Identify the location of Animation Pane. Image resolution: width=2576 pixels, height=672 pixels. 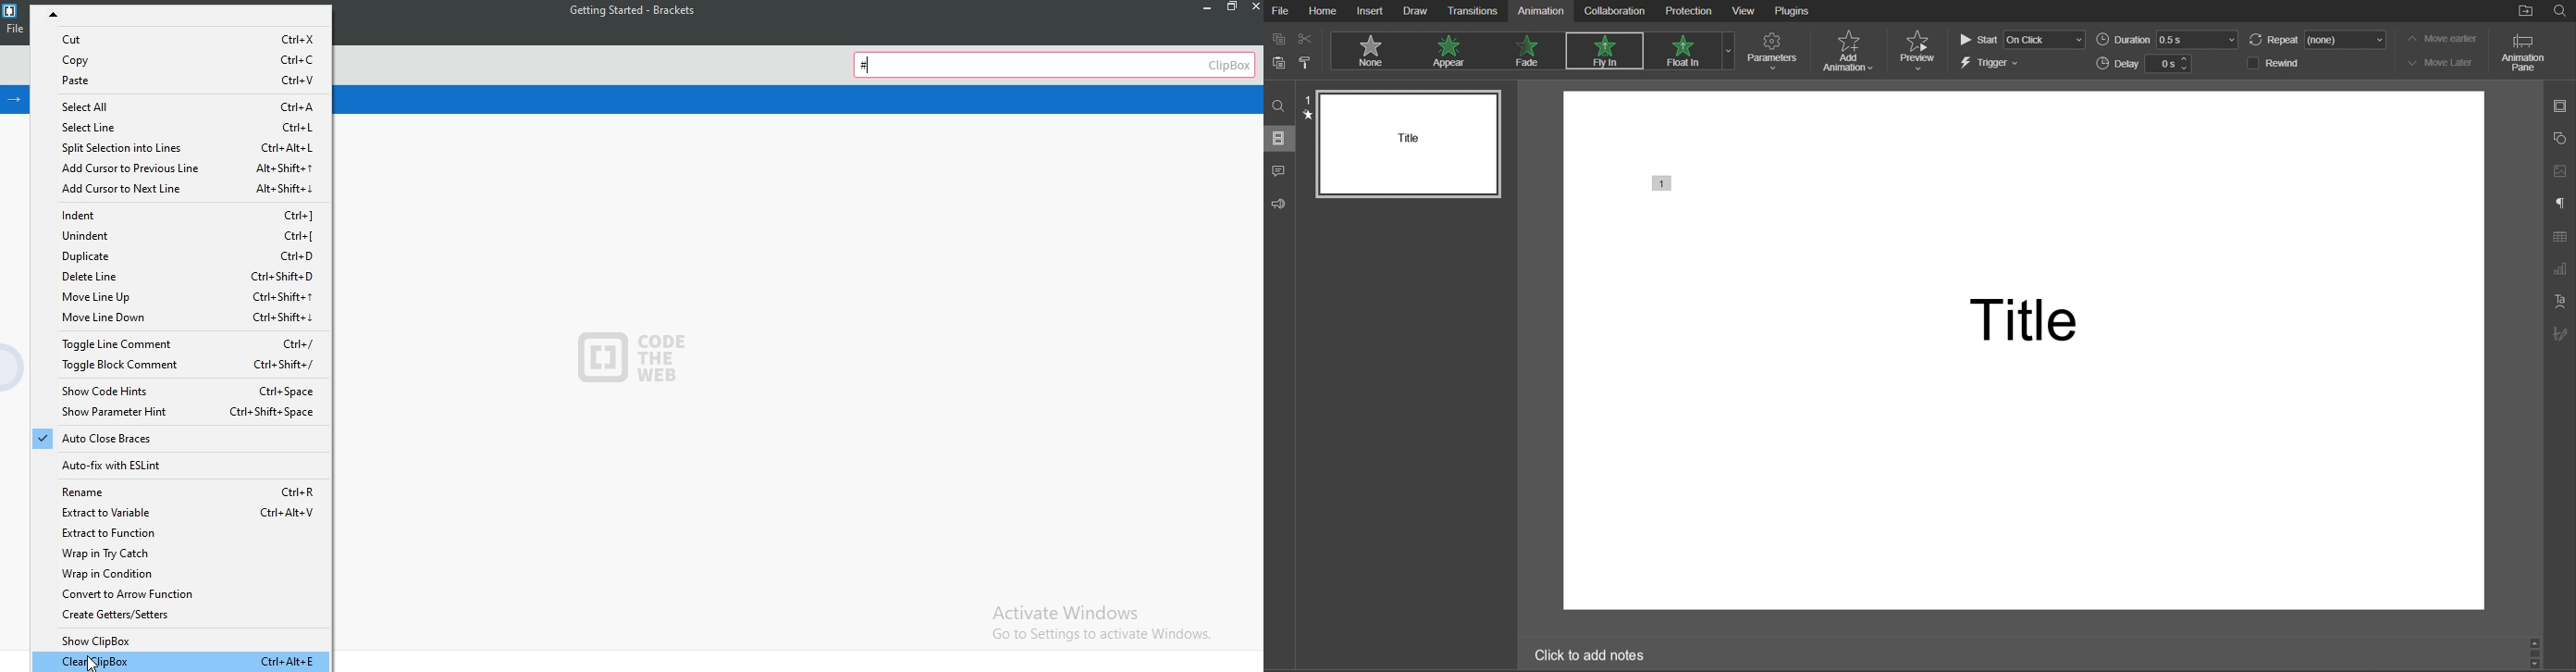
(2524, 51).